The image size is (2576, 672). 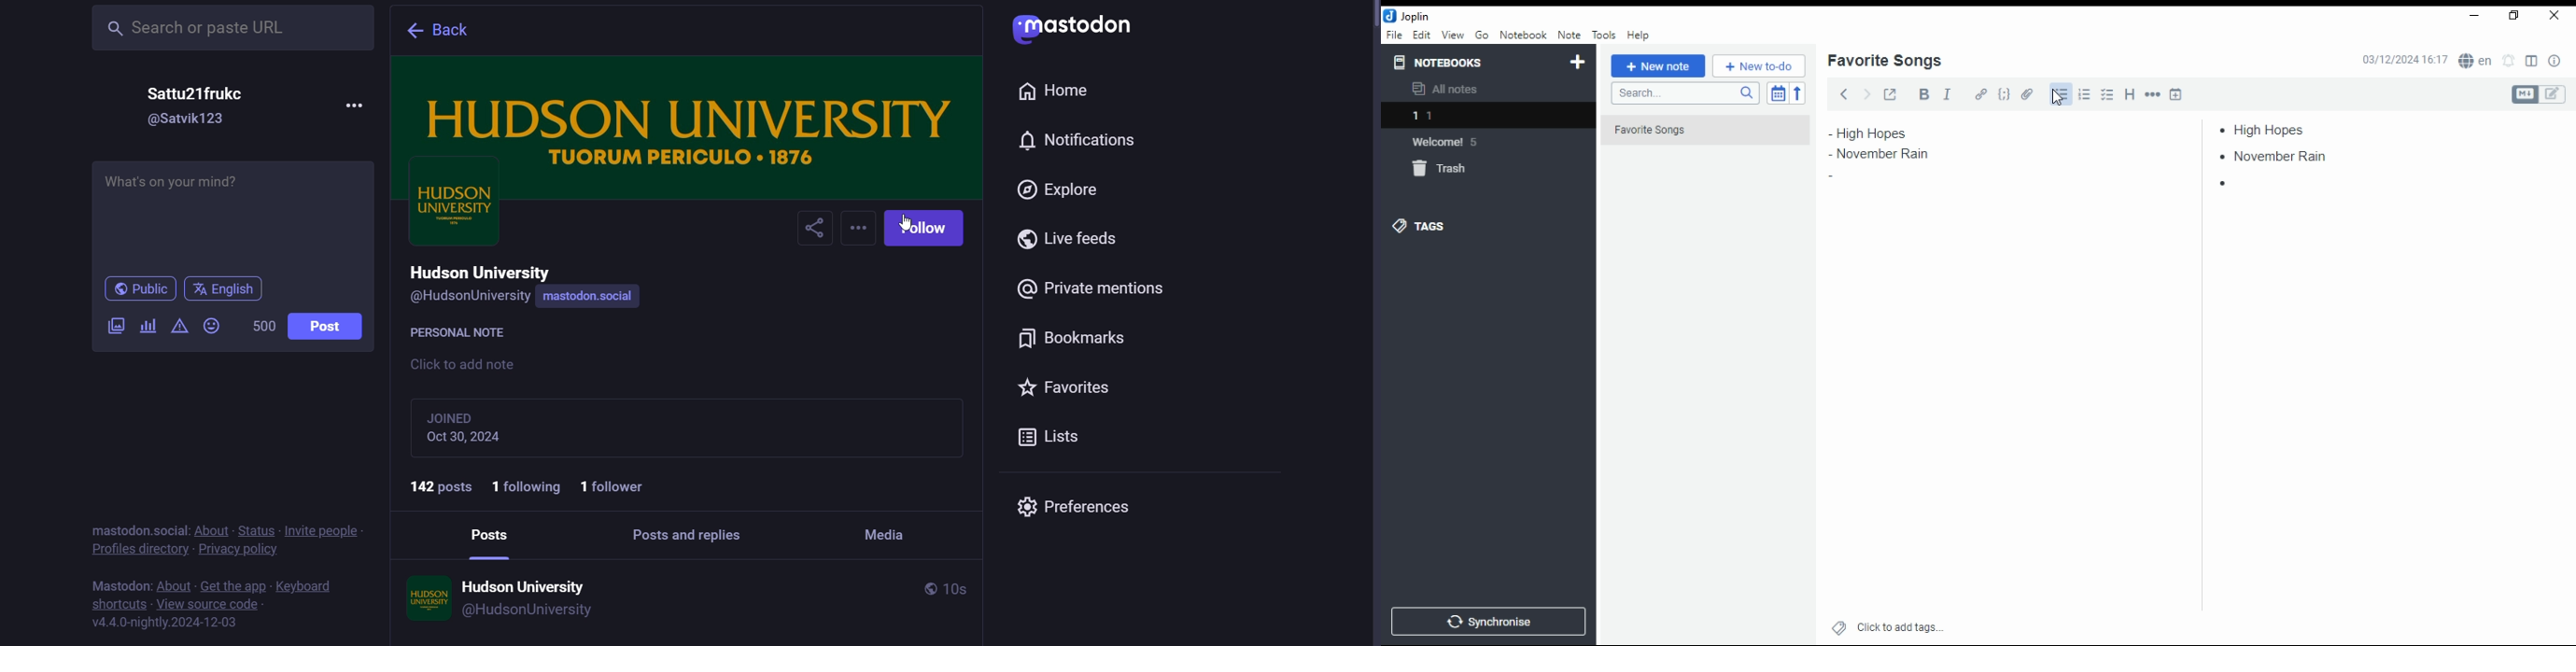 What do you see at coordinates (973, 590) in the screenshot?
I see `10s` at bounding box center [973, 590].